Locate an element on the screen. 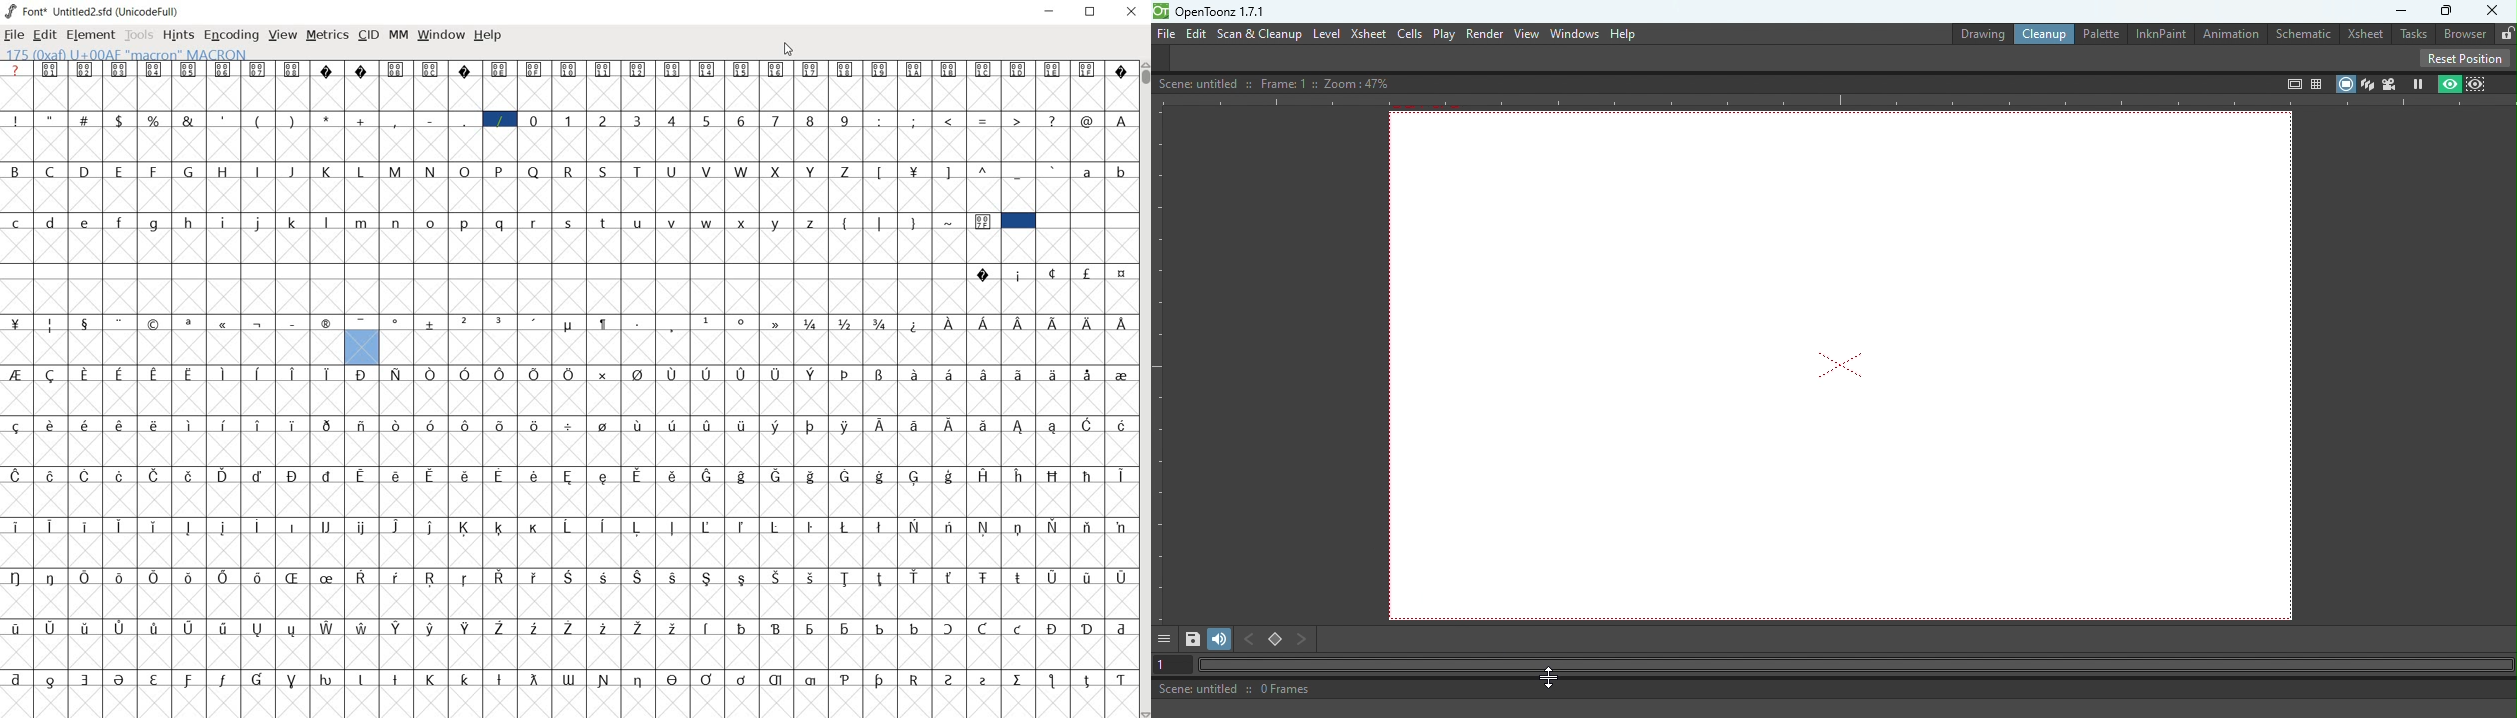 Image resolution: width=2520 pixels, height=728 pixels. Field guide is located at coordinates (2319, 80).